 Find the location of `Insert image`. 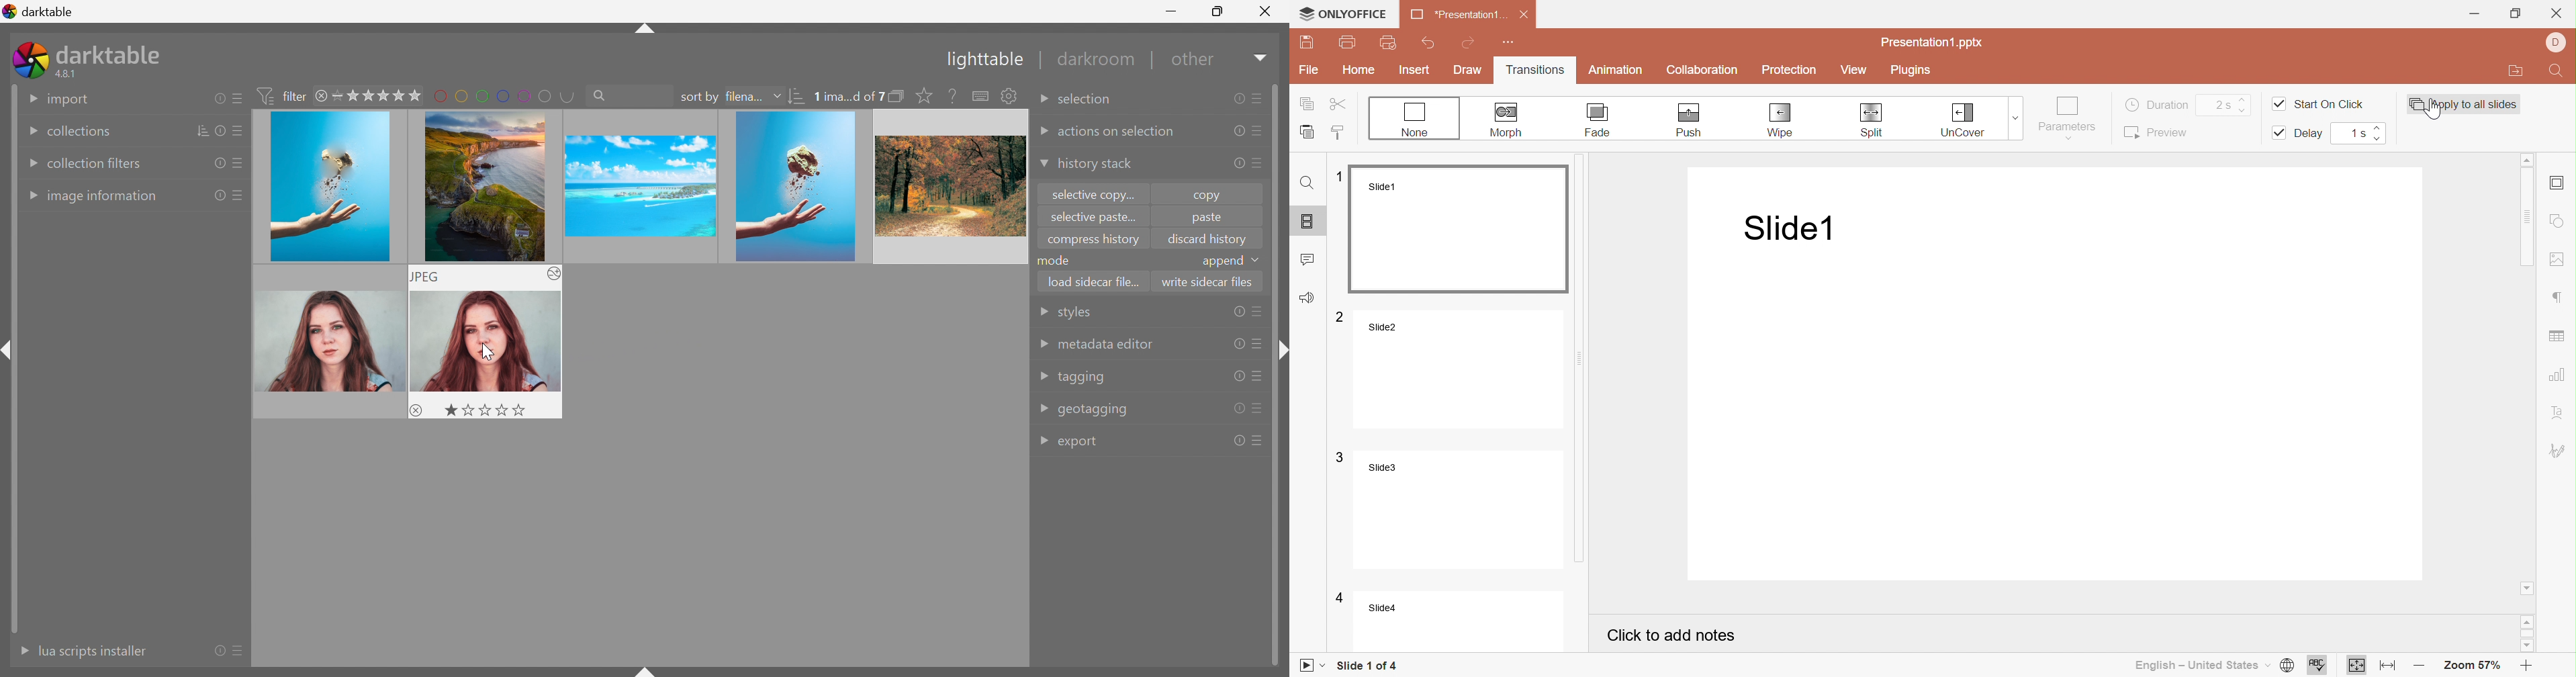

Insert image is located at coordinates (2559, 260).